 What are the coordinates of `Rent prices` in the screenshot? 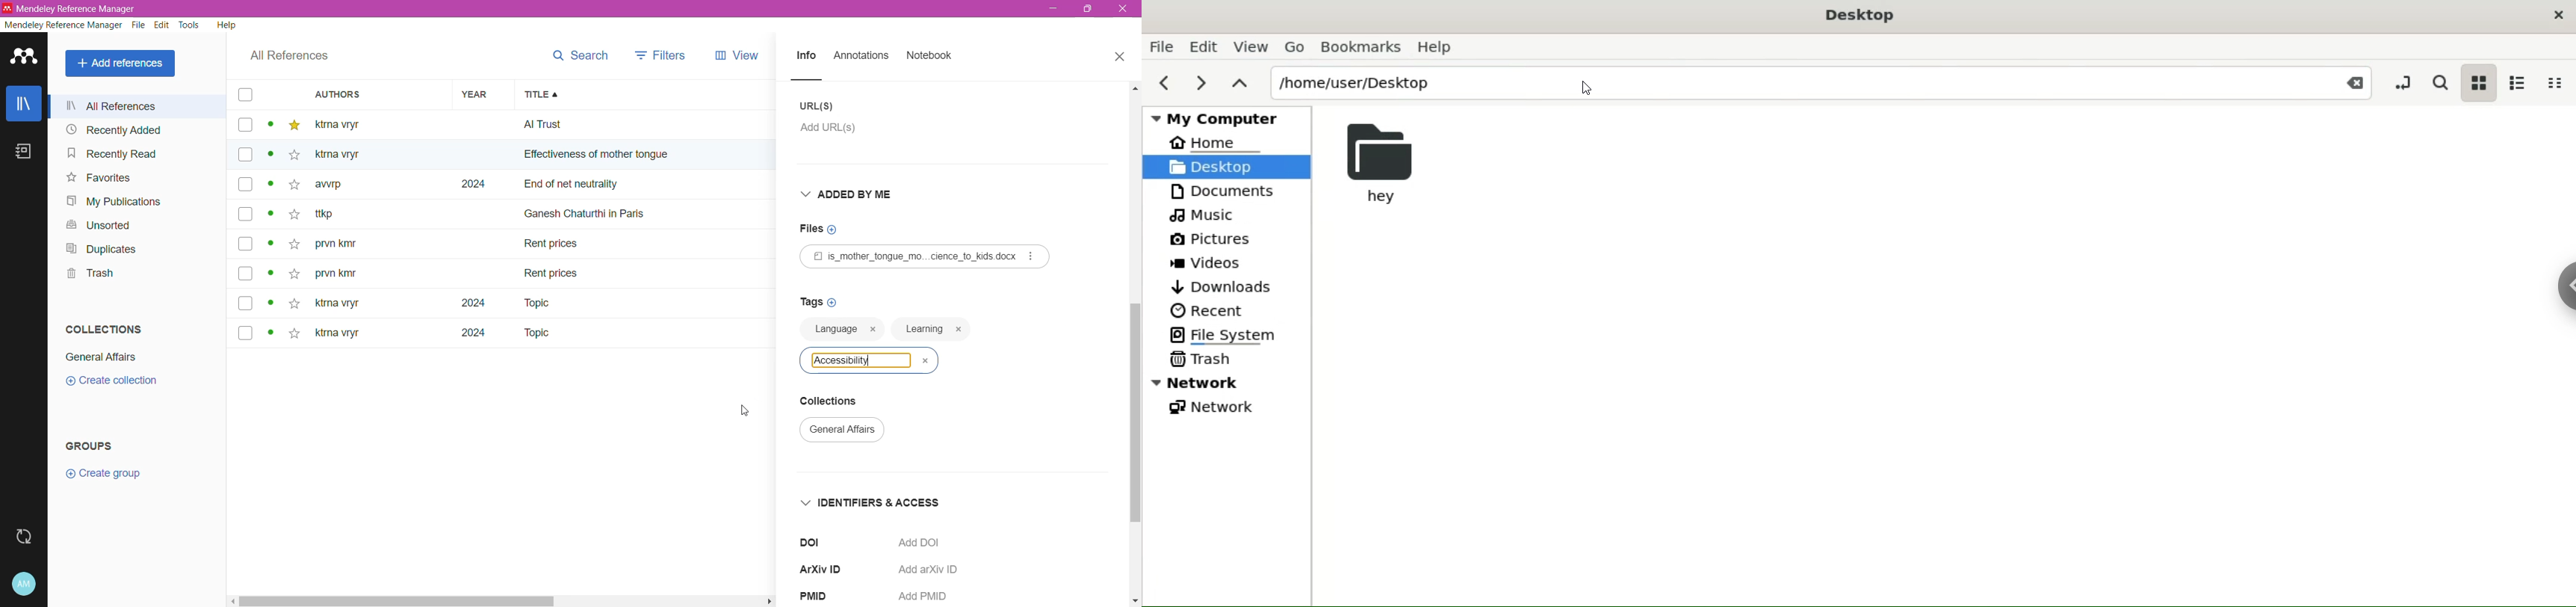 It's located at (553, 246).